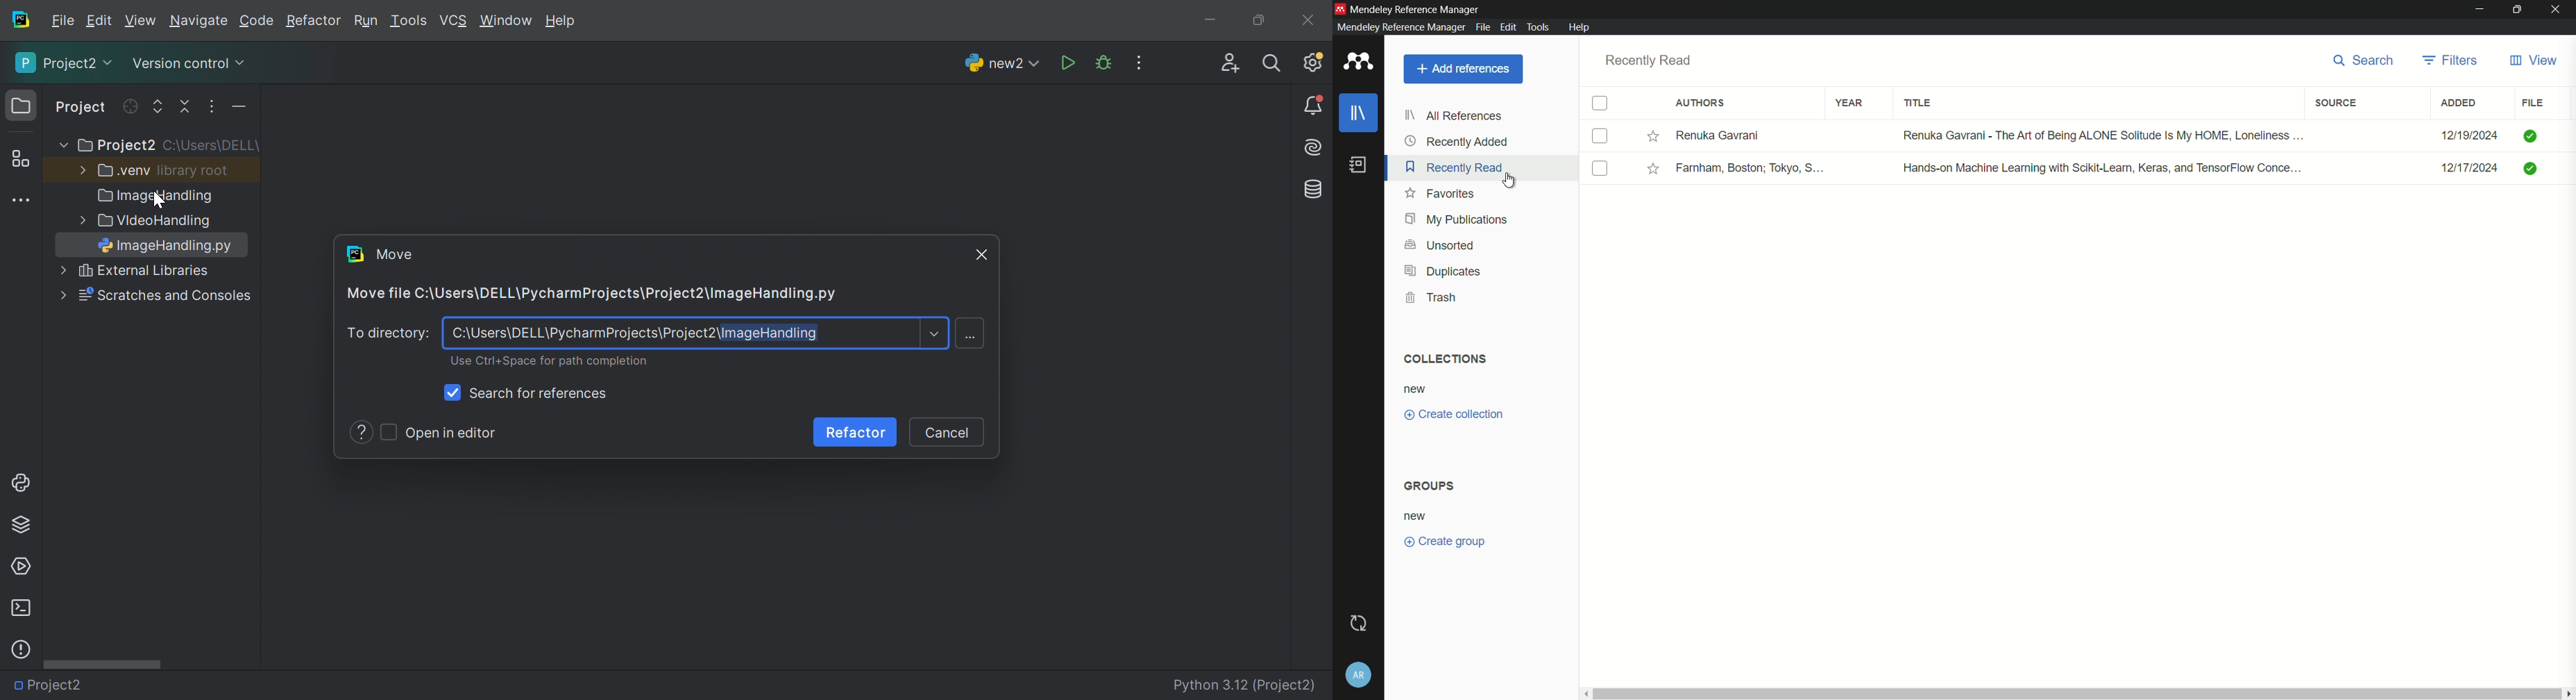 The width and height of the screenshot is (2576, 700). I want to click on Horizontal Scroll bar, so click(2075, 695).